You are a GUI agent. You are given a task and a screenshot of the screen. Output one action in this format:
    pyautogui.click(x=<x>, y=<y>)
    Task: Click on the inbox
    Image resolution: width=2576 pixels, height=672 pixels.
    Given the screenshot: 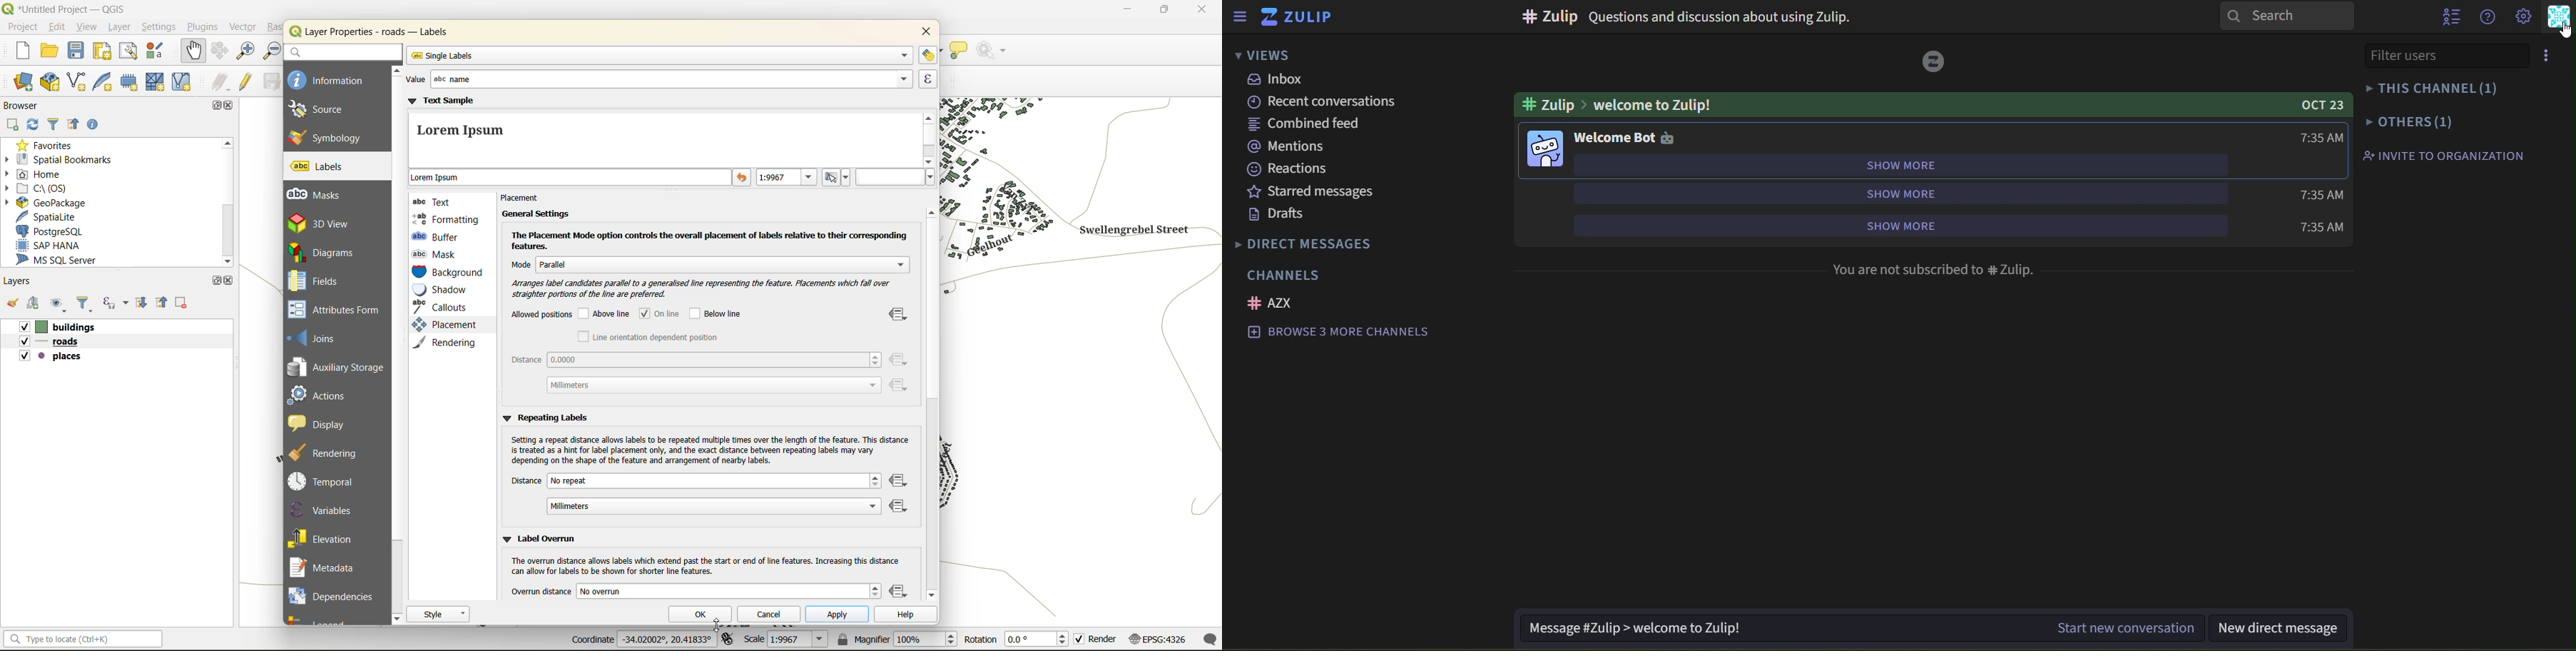 What is the action you would take?
    pyautogui.click(x=1276, y=79)
    